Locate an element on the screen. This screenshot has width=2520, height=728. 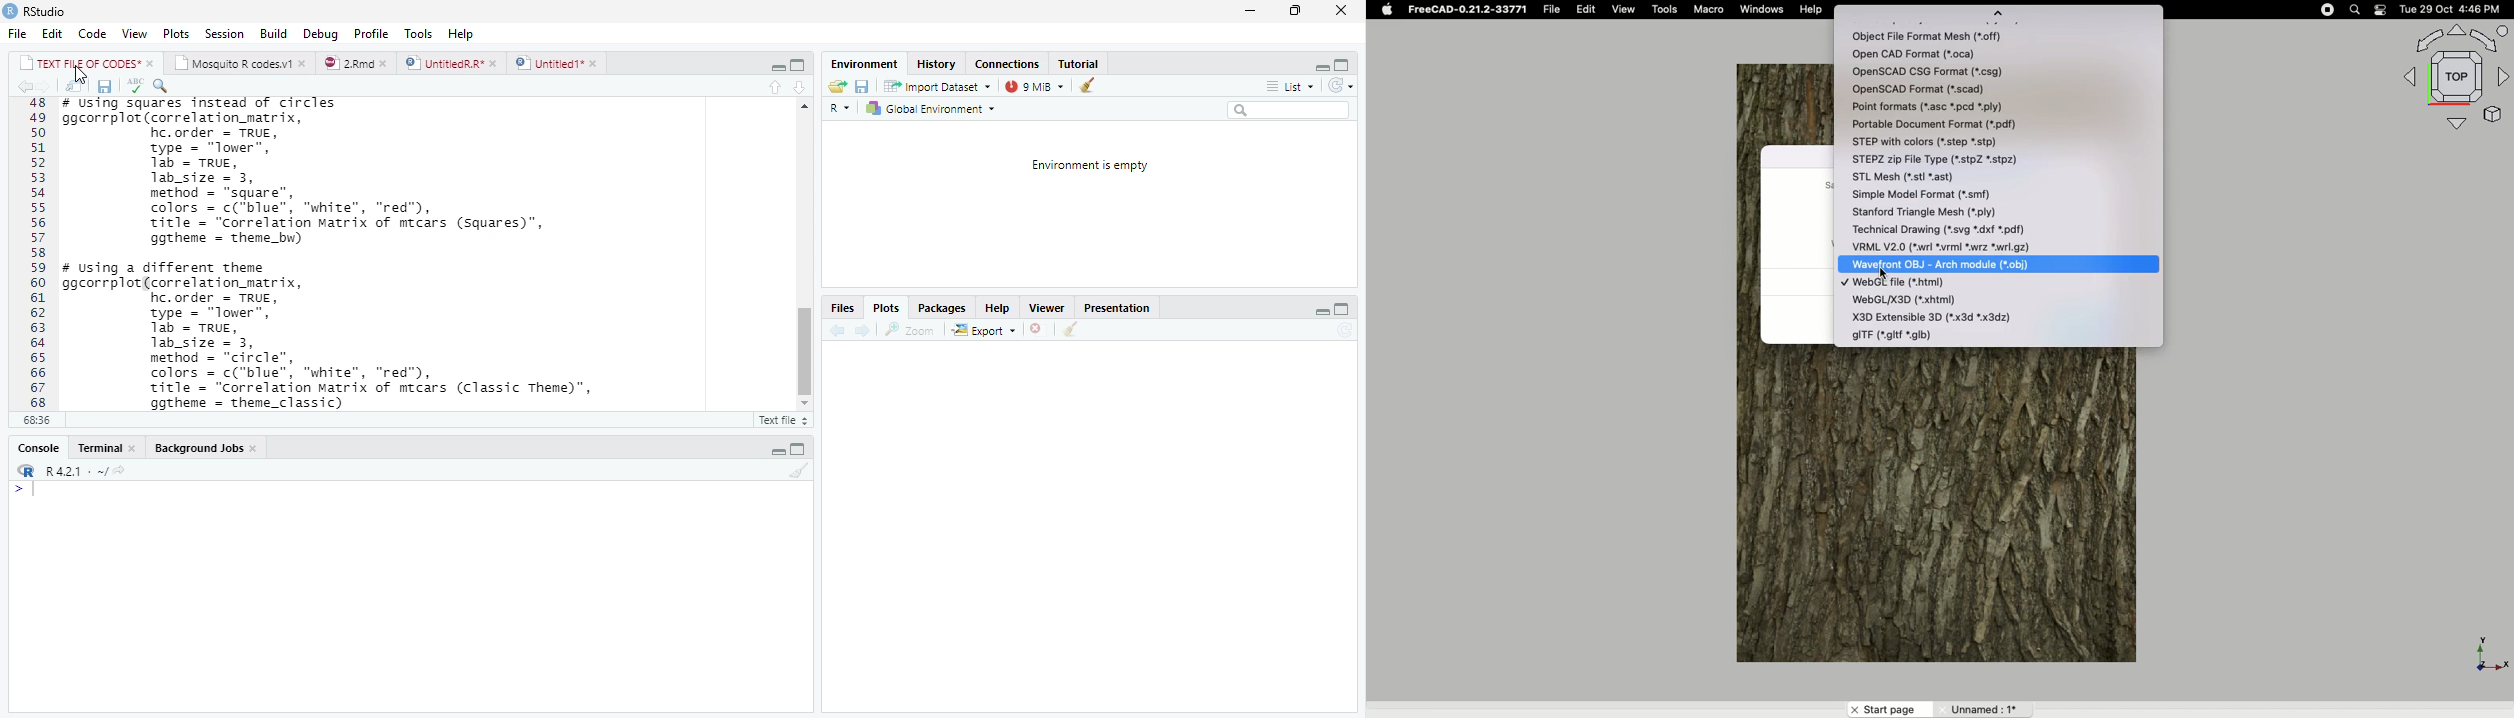
Build is located at coordinates (275, 33).